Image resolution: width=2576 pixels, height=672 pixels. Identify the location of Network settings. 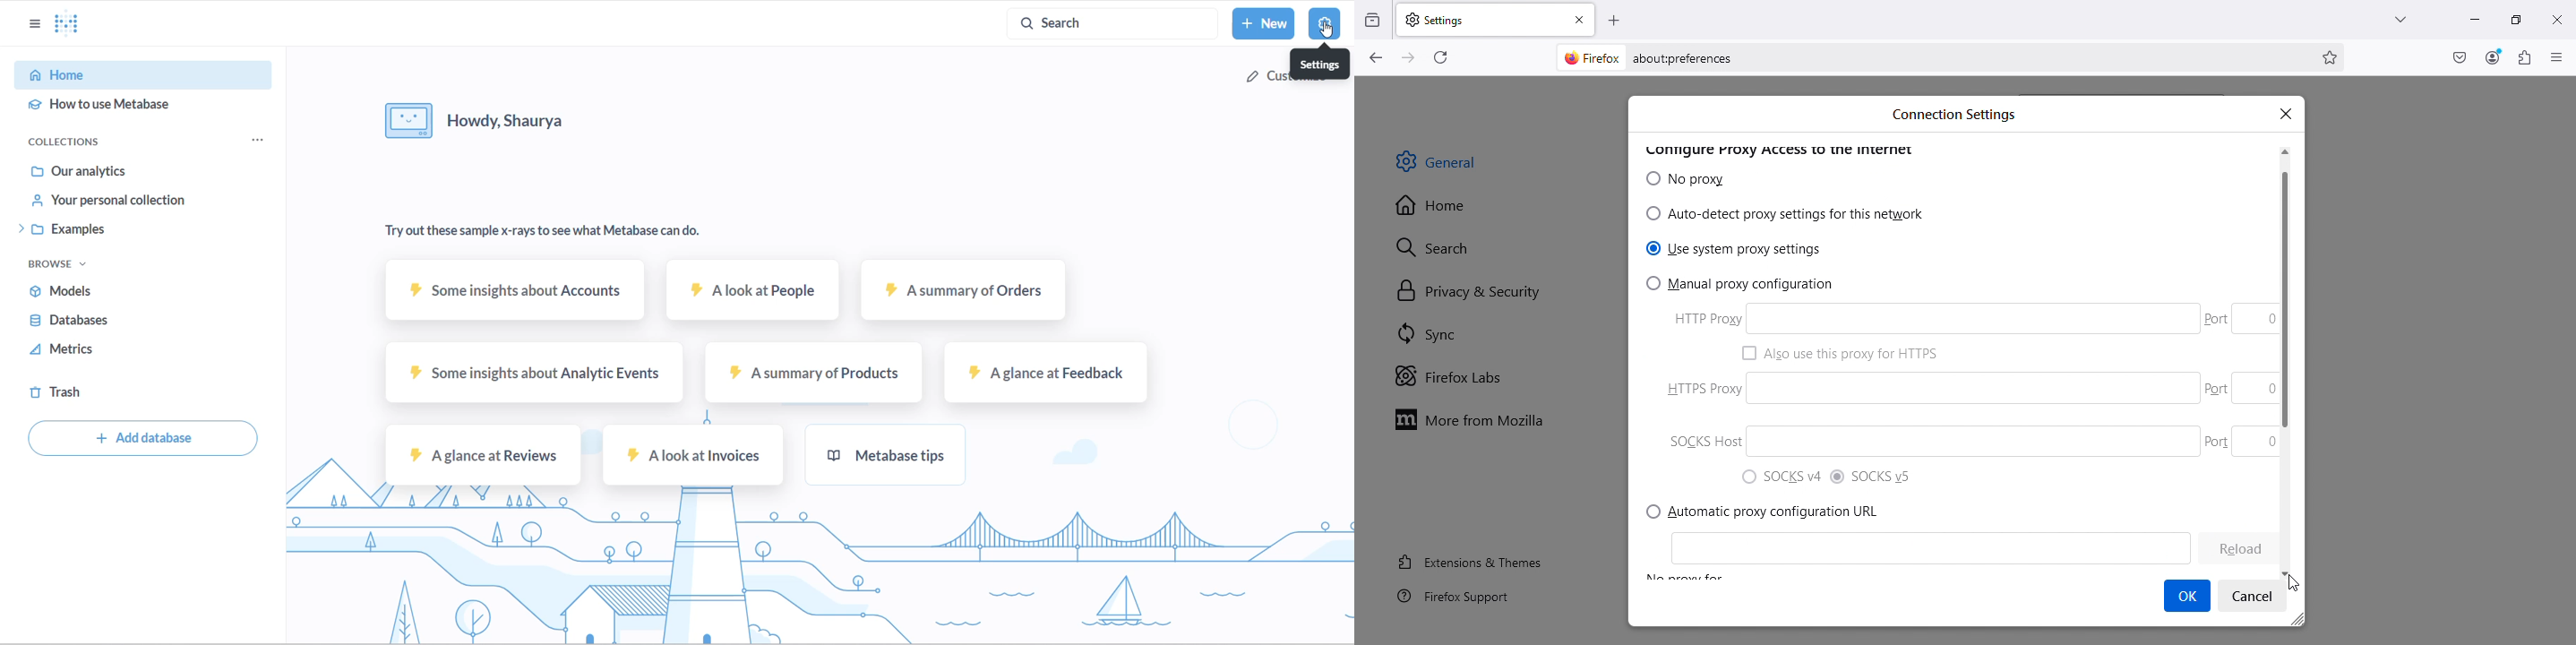
(1762, 512).